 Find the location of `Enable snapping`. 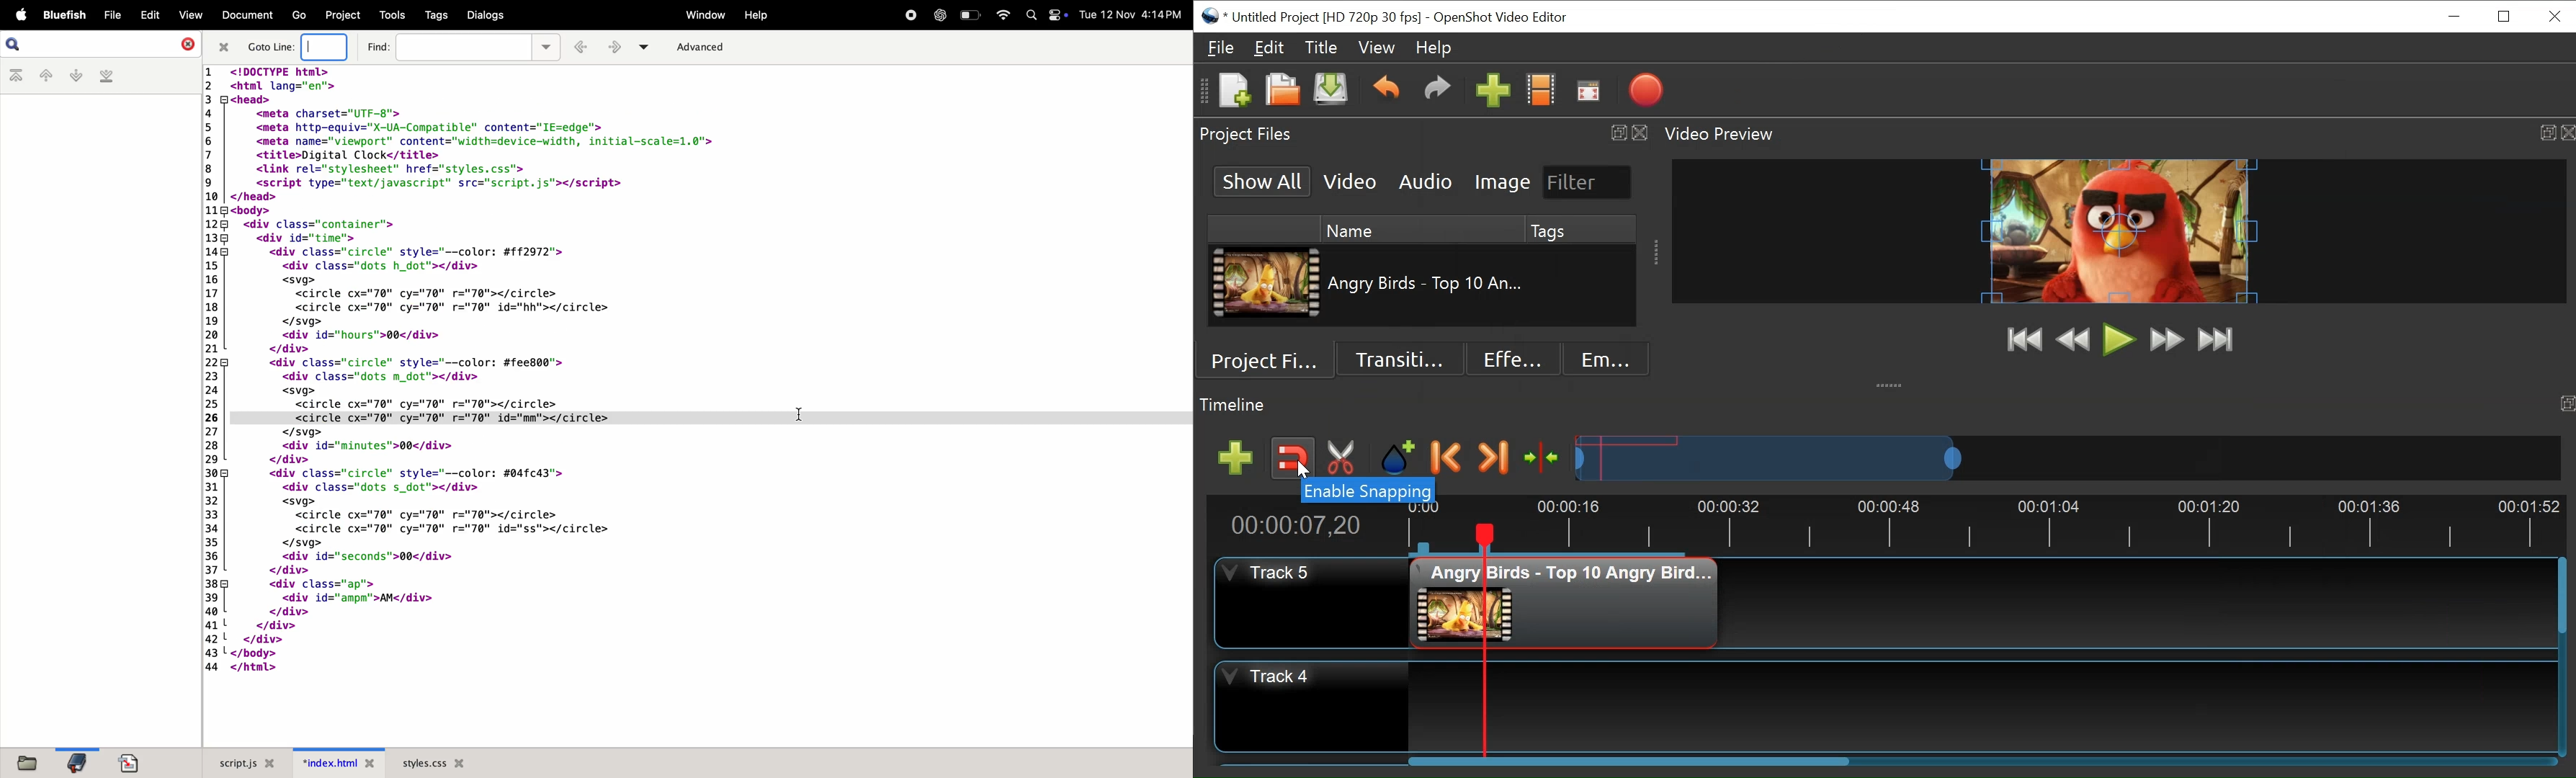

Enable snapping is located at coordinates (1364, 492).